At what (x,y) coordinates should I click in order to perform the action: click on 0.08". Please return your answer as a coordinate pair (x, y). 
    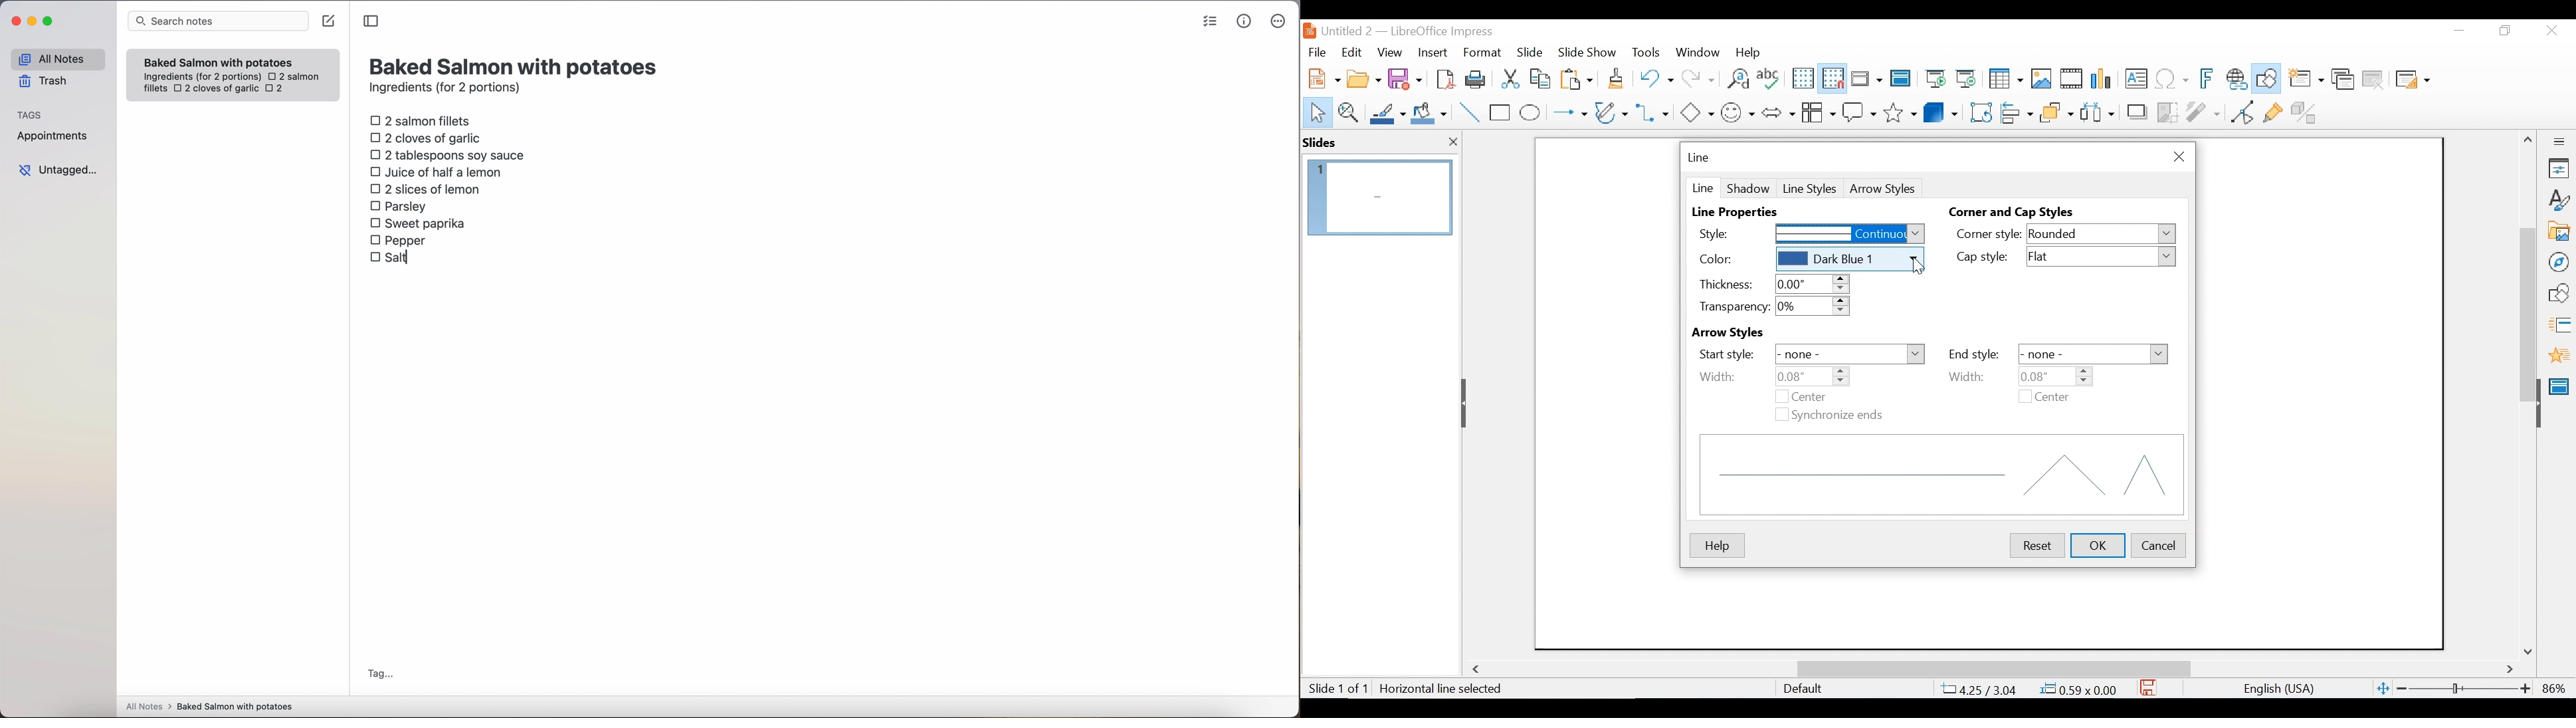
    Looking at the image, I should click on (2053, 376).